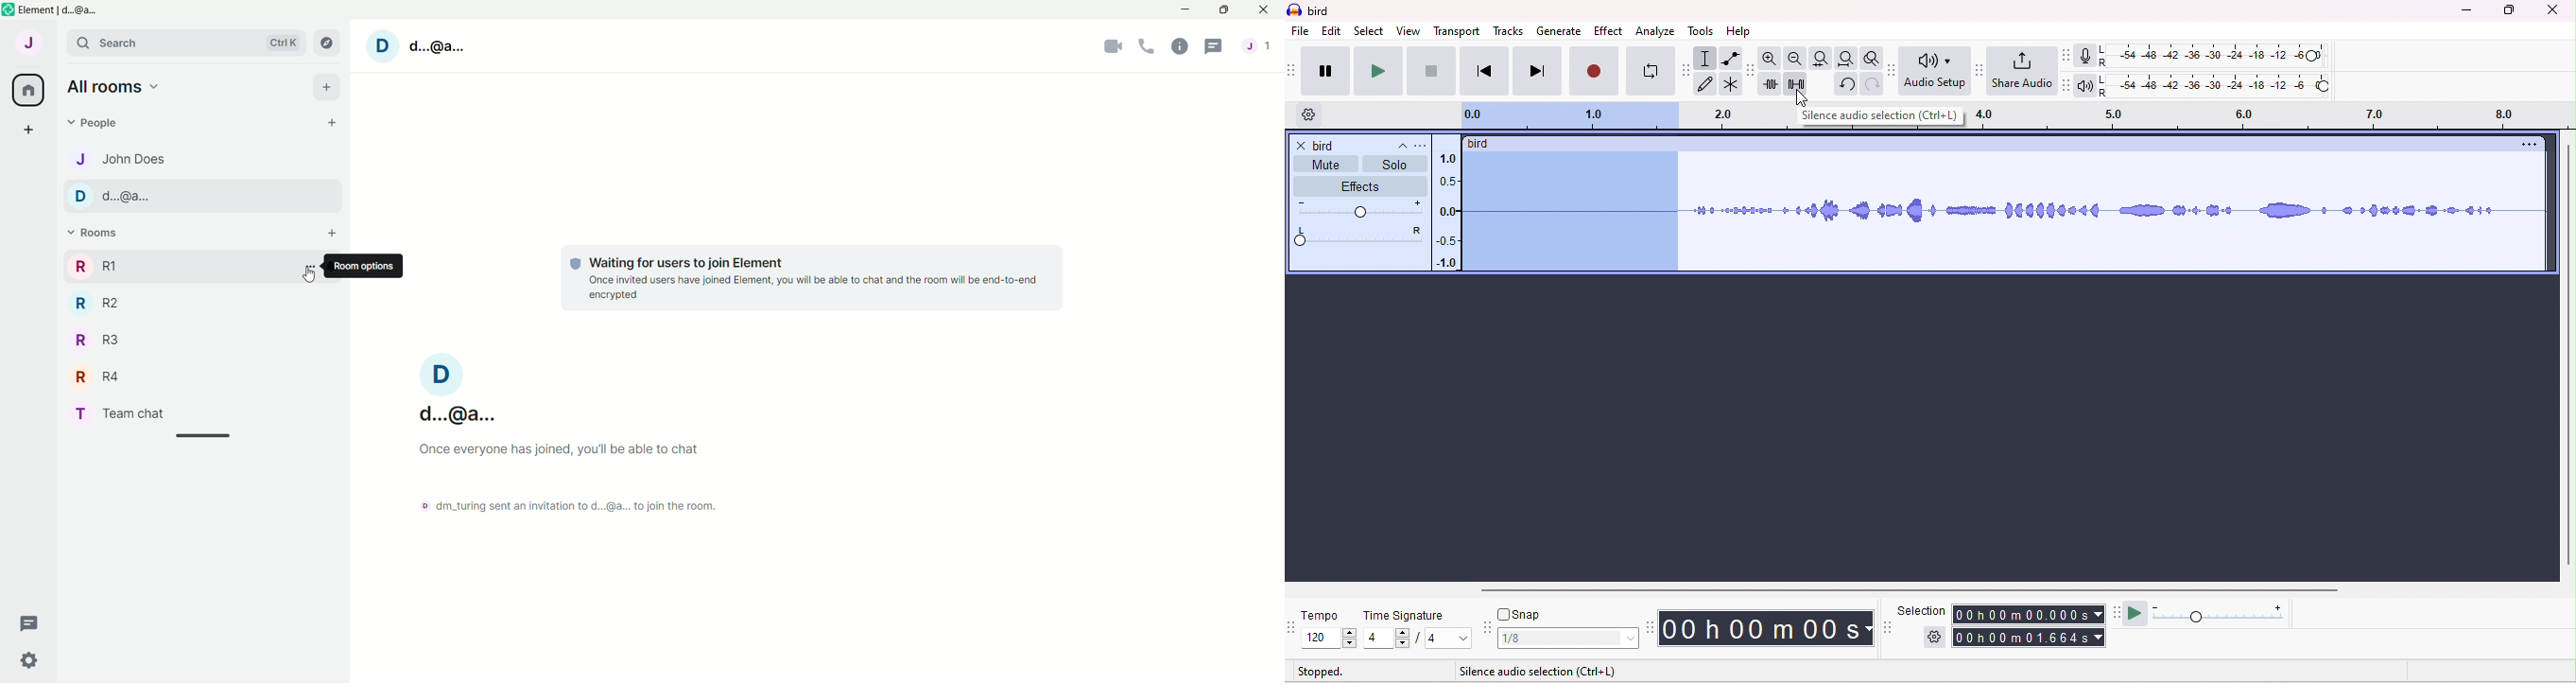 This screenshot has height=700, width=2576. Describe the element at coordinates (29, 621) in the screenshot. I see `New Chat` at that location.